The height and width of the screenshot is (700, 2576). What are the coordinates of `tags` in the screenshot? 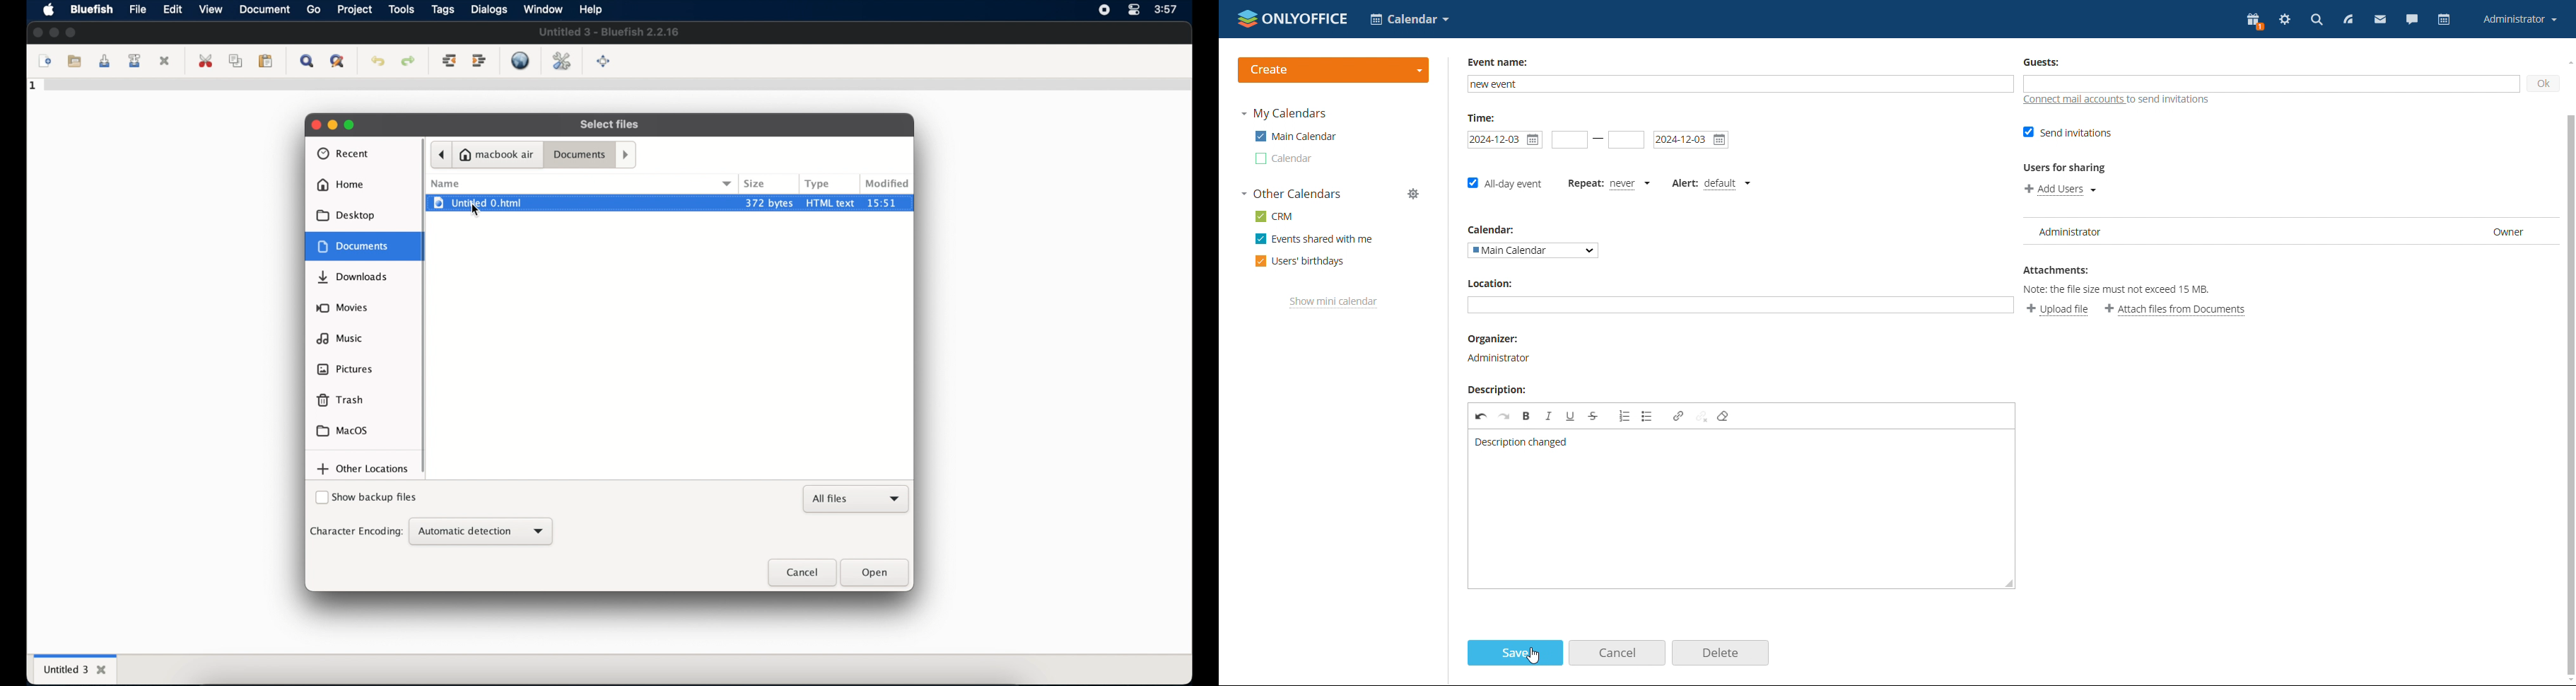 It's located at (443, 10).